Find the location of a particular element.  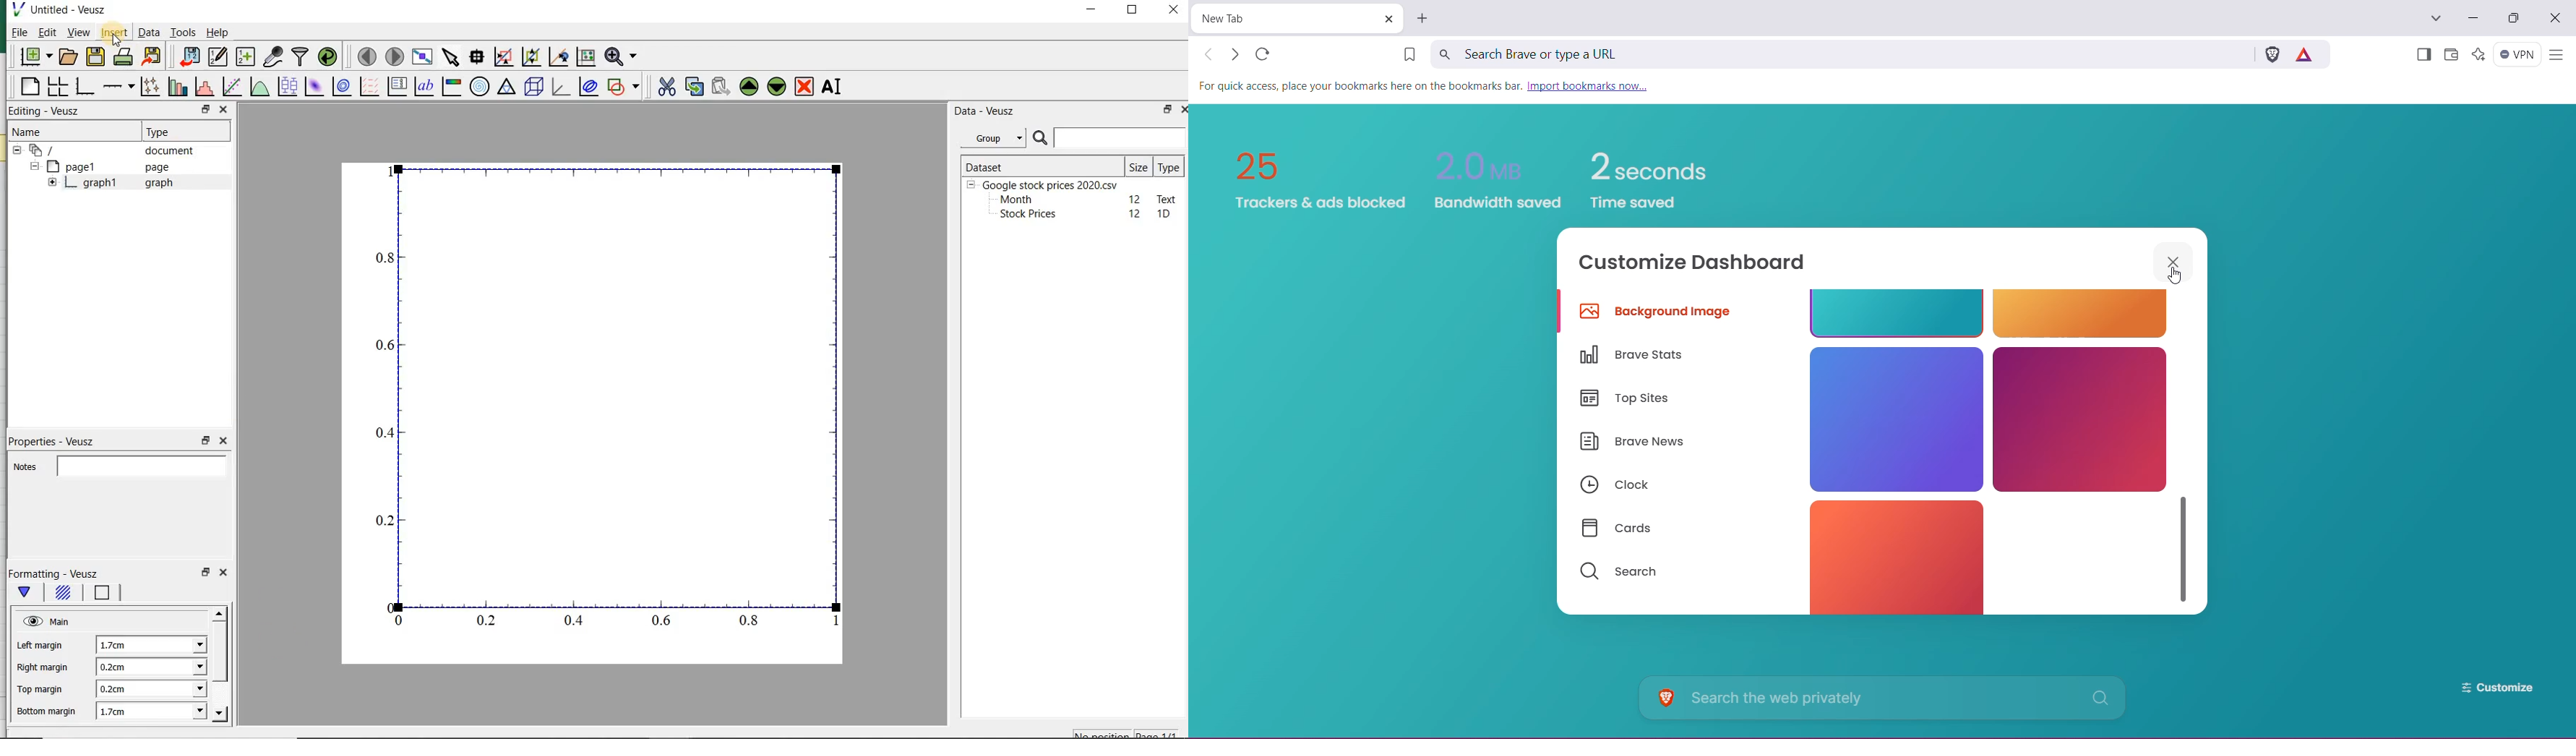

cursor is located at coordinates (113, 42).